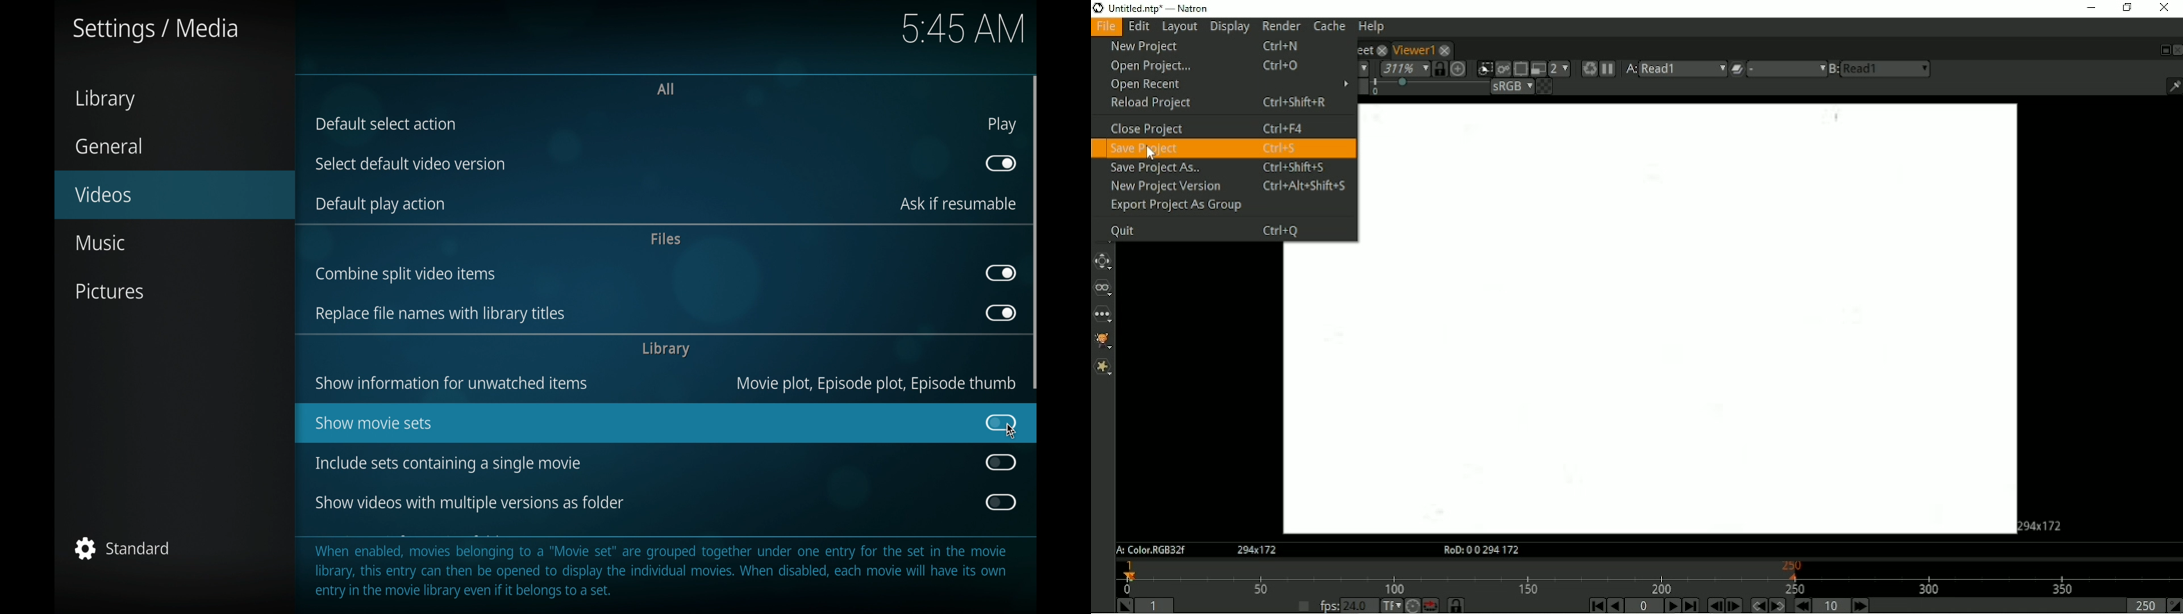 The height and width of the screenshot is (616, 2184). Describe the element at coordinates (1001, 163) in the screenshot. I see `toggle  button` at that location.